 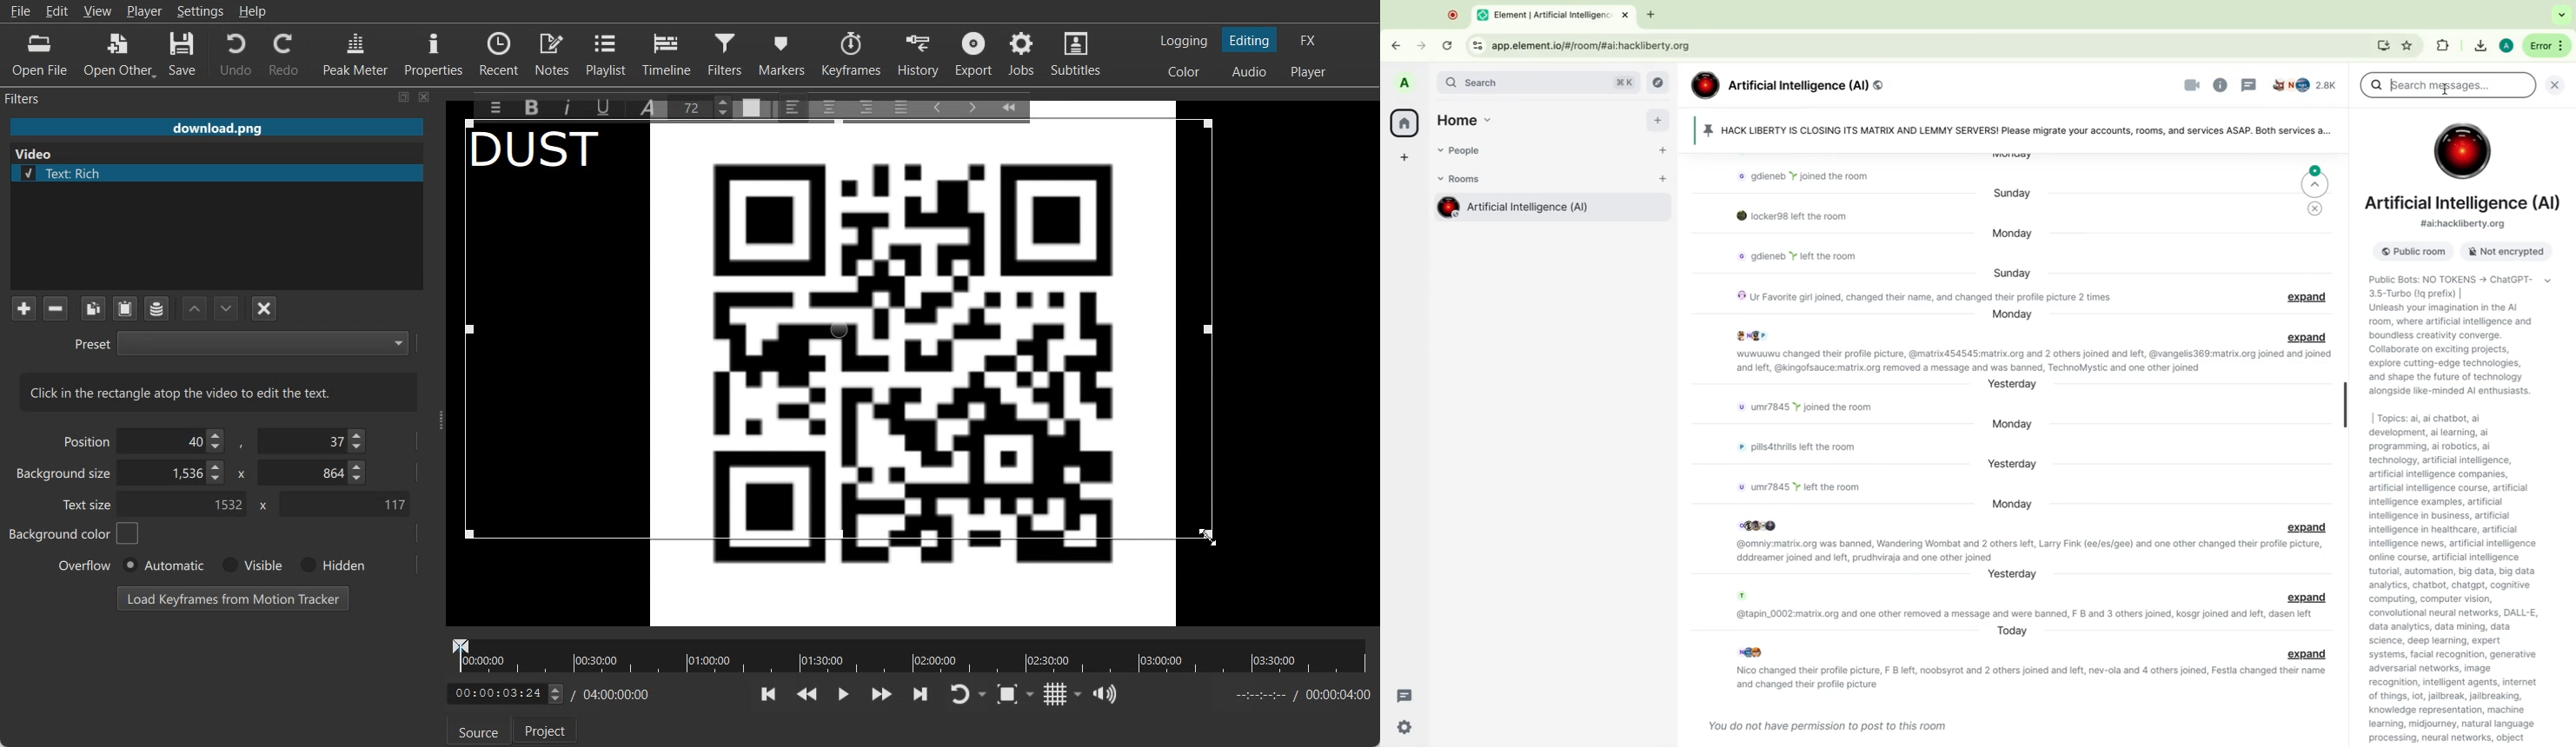 I want to click on Edit, so click(x=57, y=10).